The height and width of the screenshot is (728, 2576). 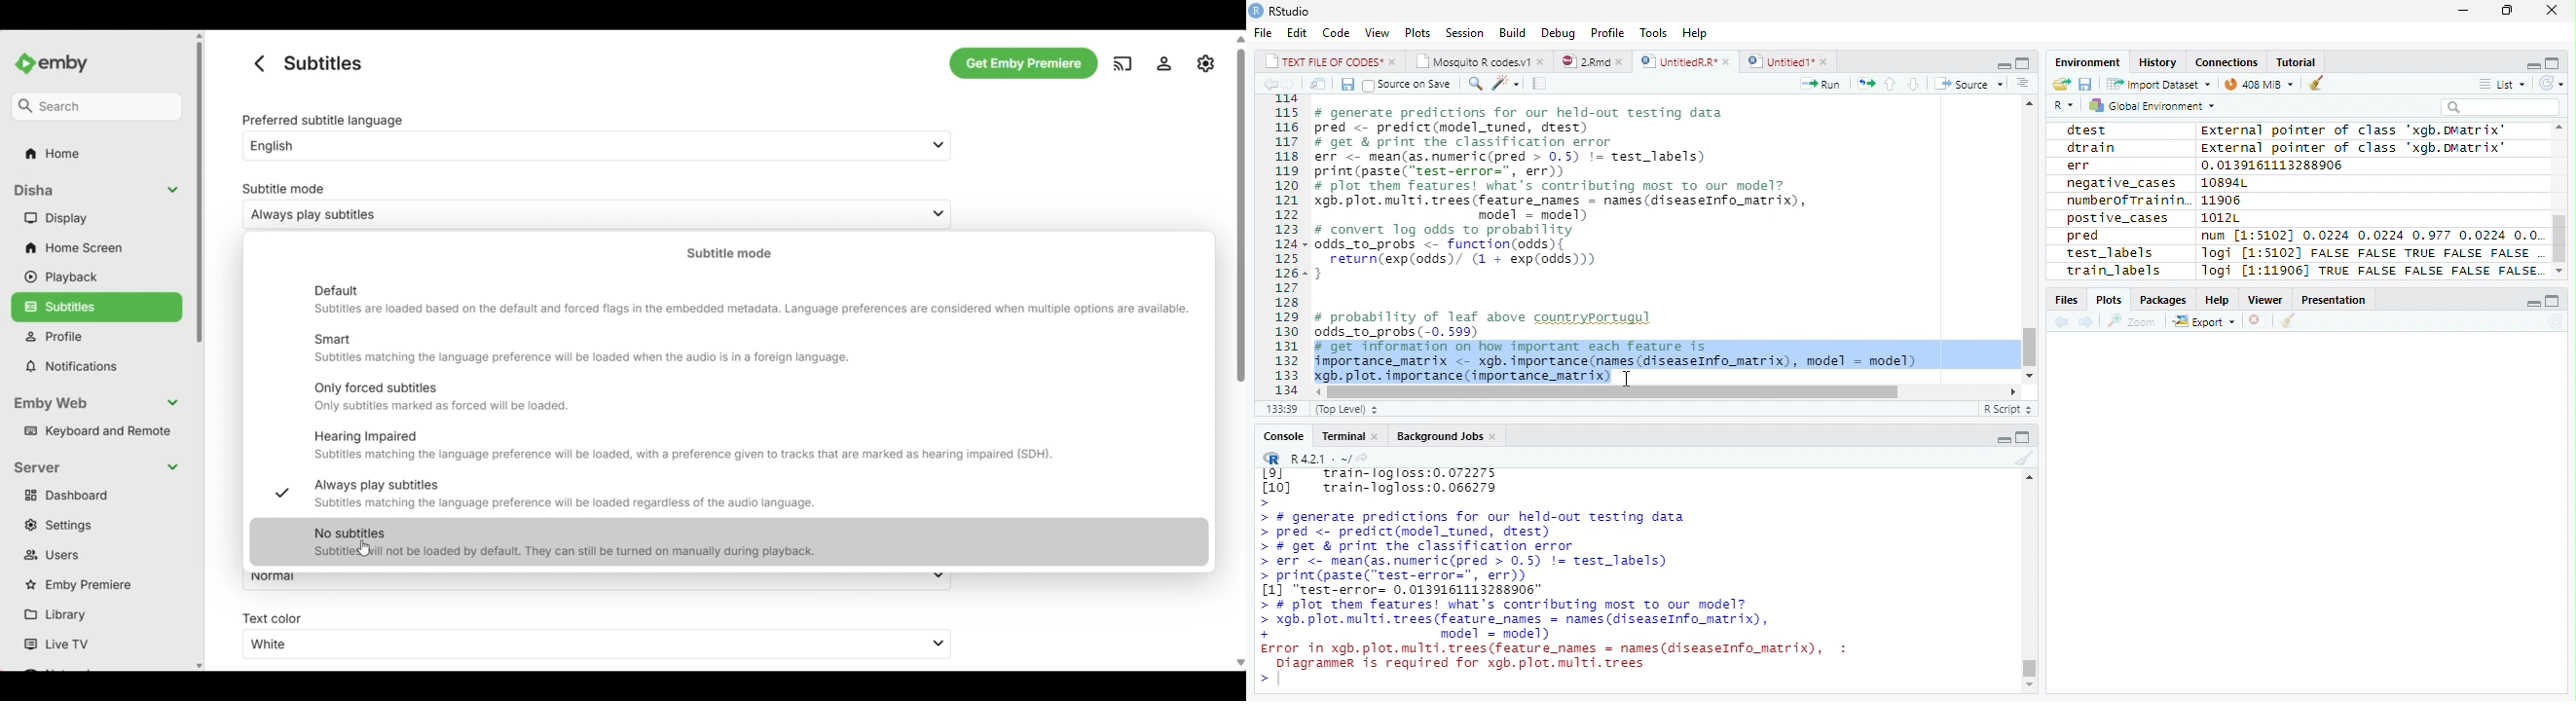 What do you see at coordinates (1889, 84) in the screenshot?
I see `Up` at bounding box center [1889, 84].